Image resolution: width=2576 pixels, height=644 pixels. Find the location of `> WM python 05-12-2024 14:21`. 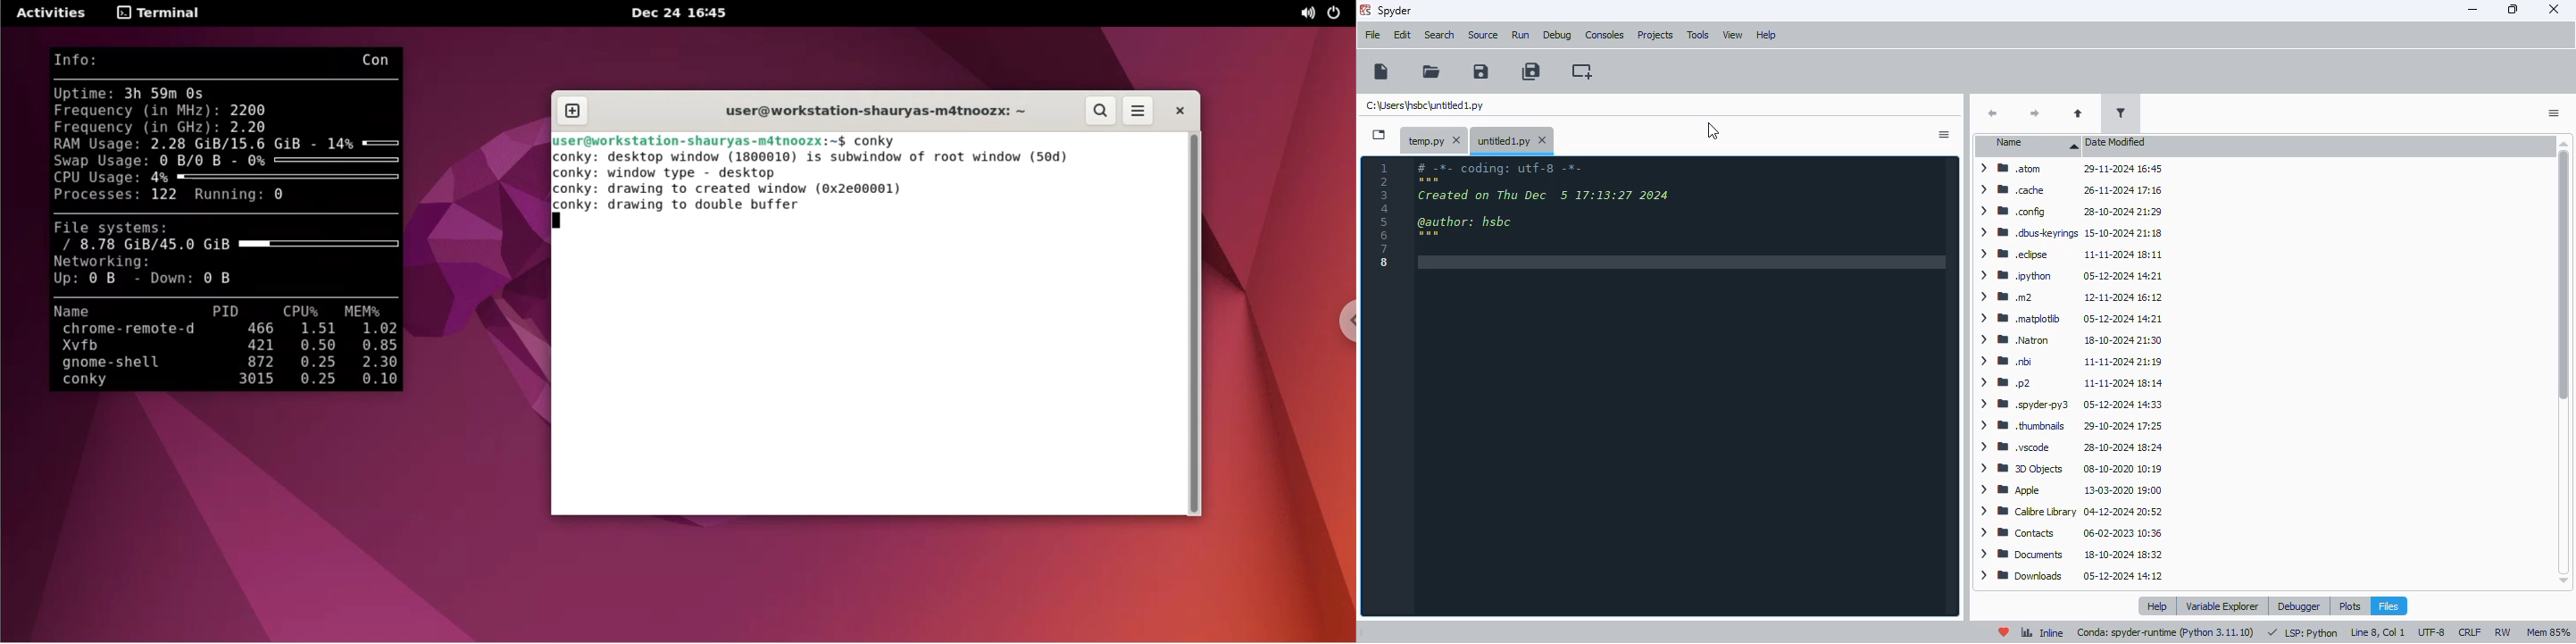

> WM python 05-12-2024 14:21 is located at coordinates (2072, 277).